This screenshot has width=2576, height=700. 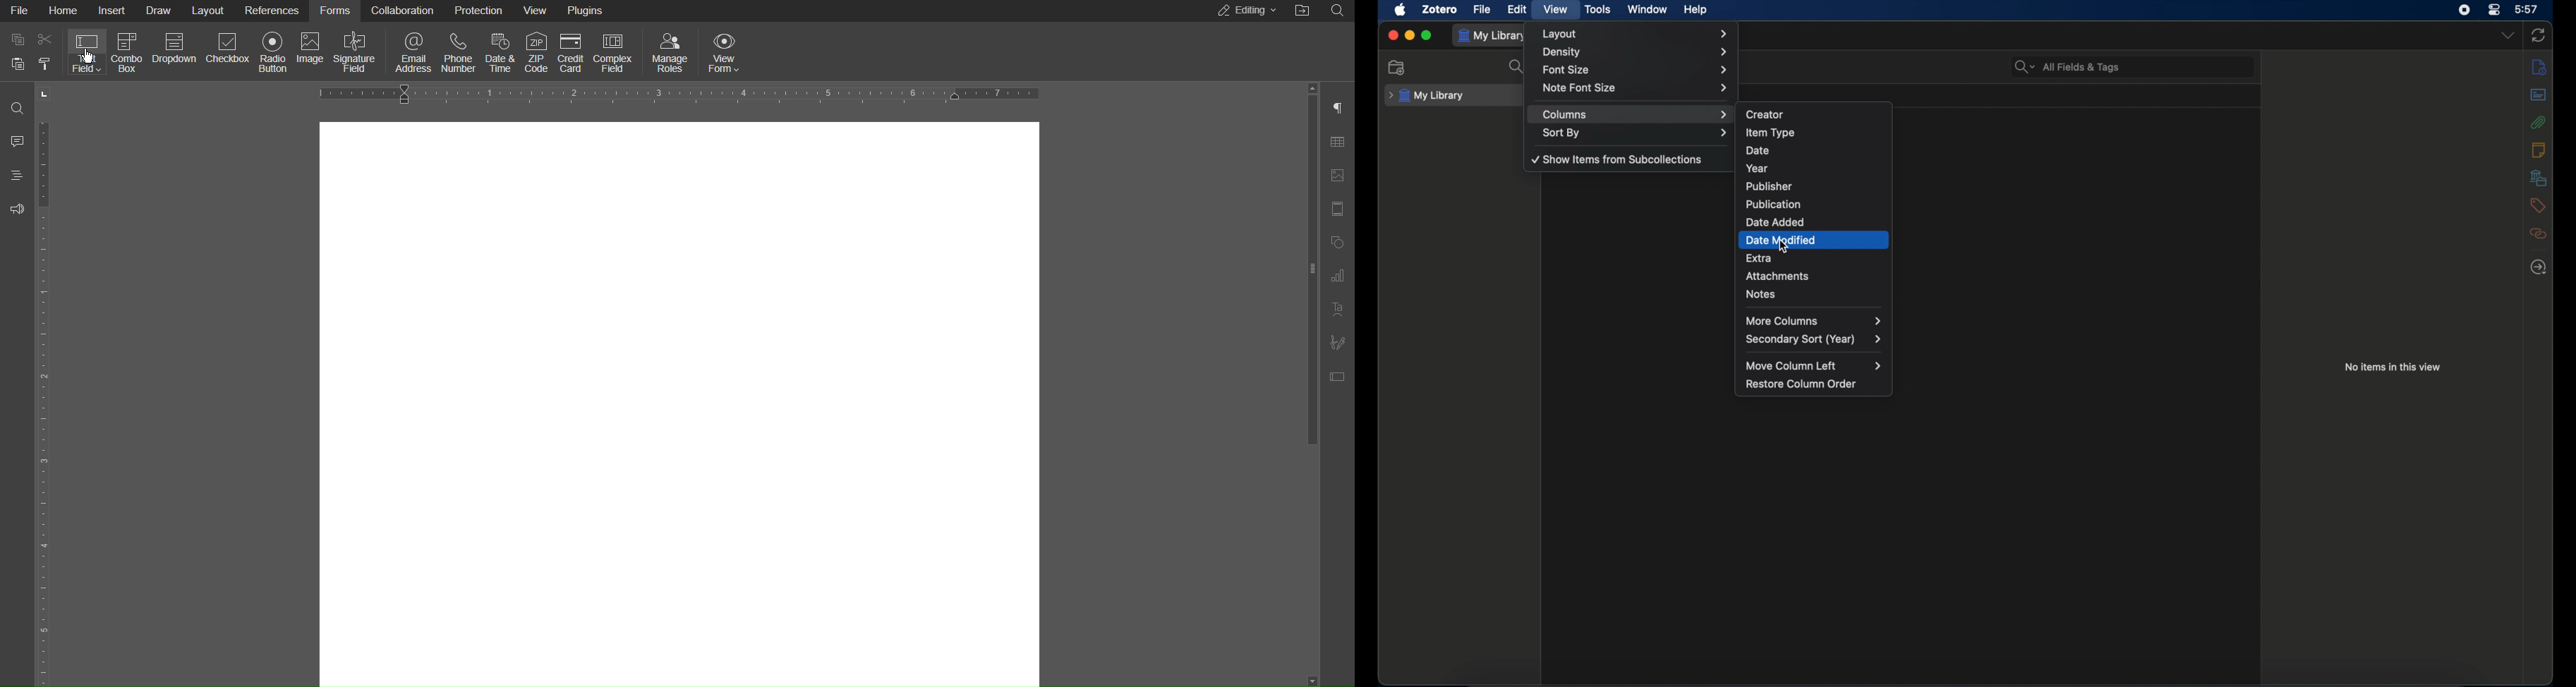 I want to click on View, so click(x=540, y=8).